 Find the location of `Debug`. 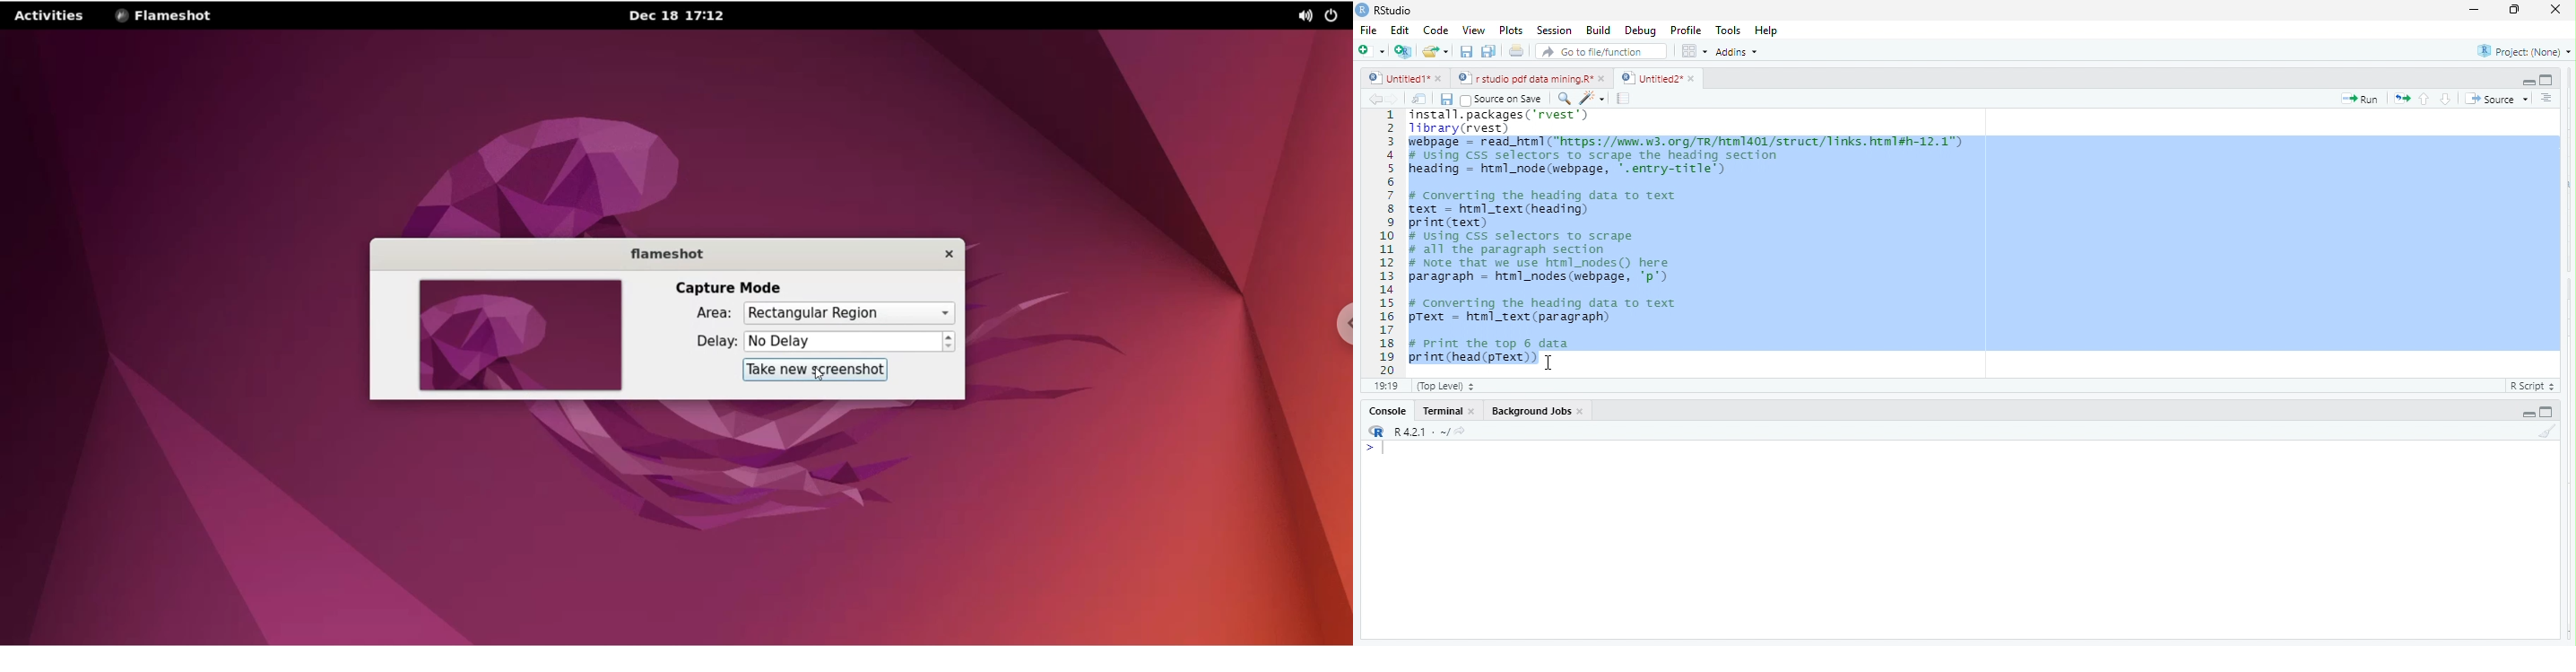

Debug is located at coordinates (1641, 31).